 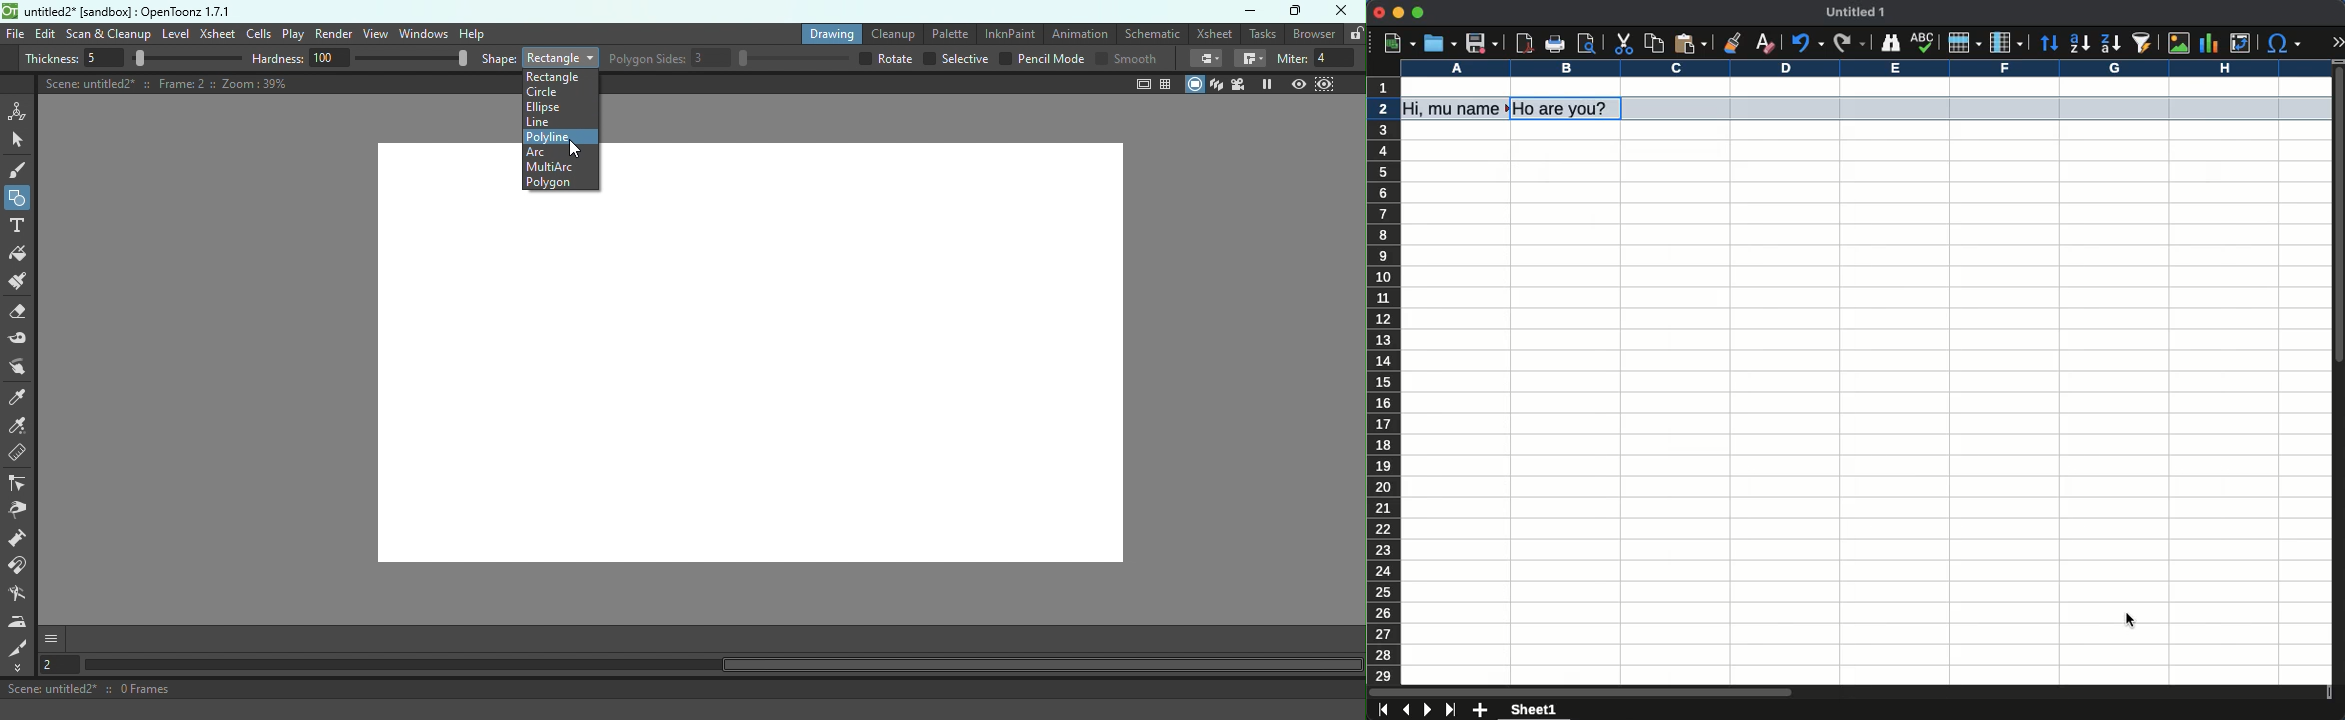 What do you see at coordinates (2242, 43) in the screenshot?
I see `pivot table` at bounding box center [2242, 43].